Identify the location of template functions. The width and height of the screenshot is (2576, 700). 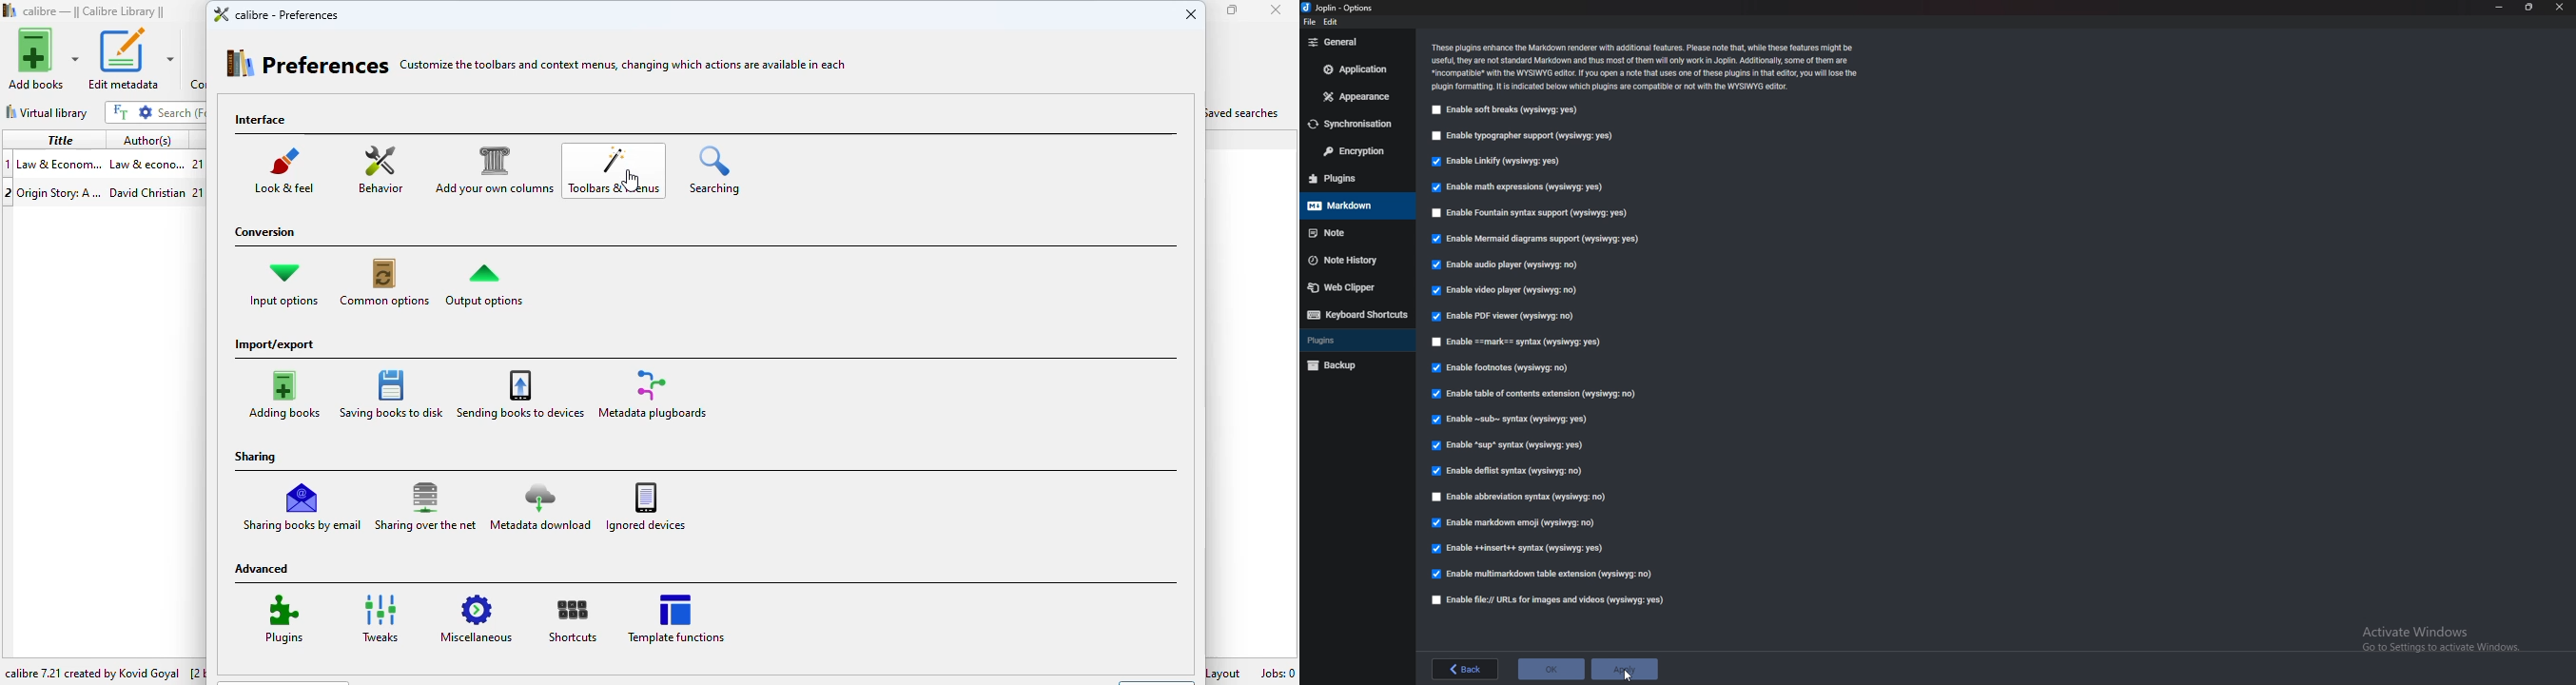
(675, 617).